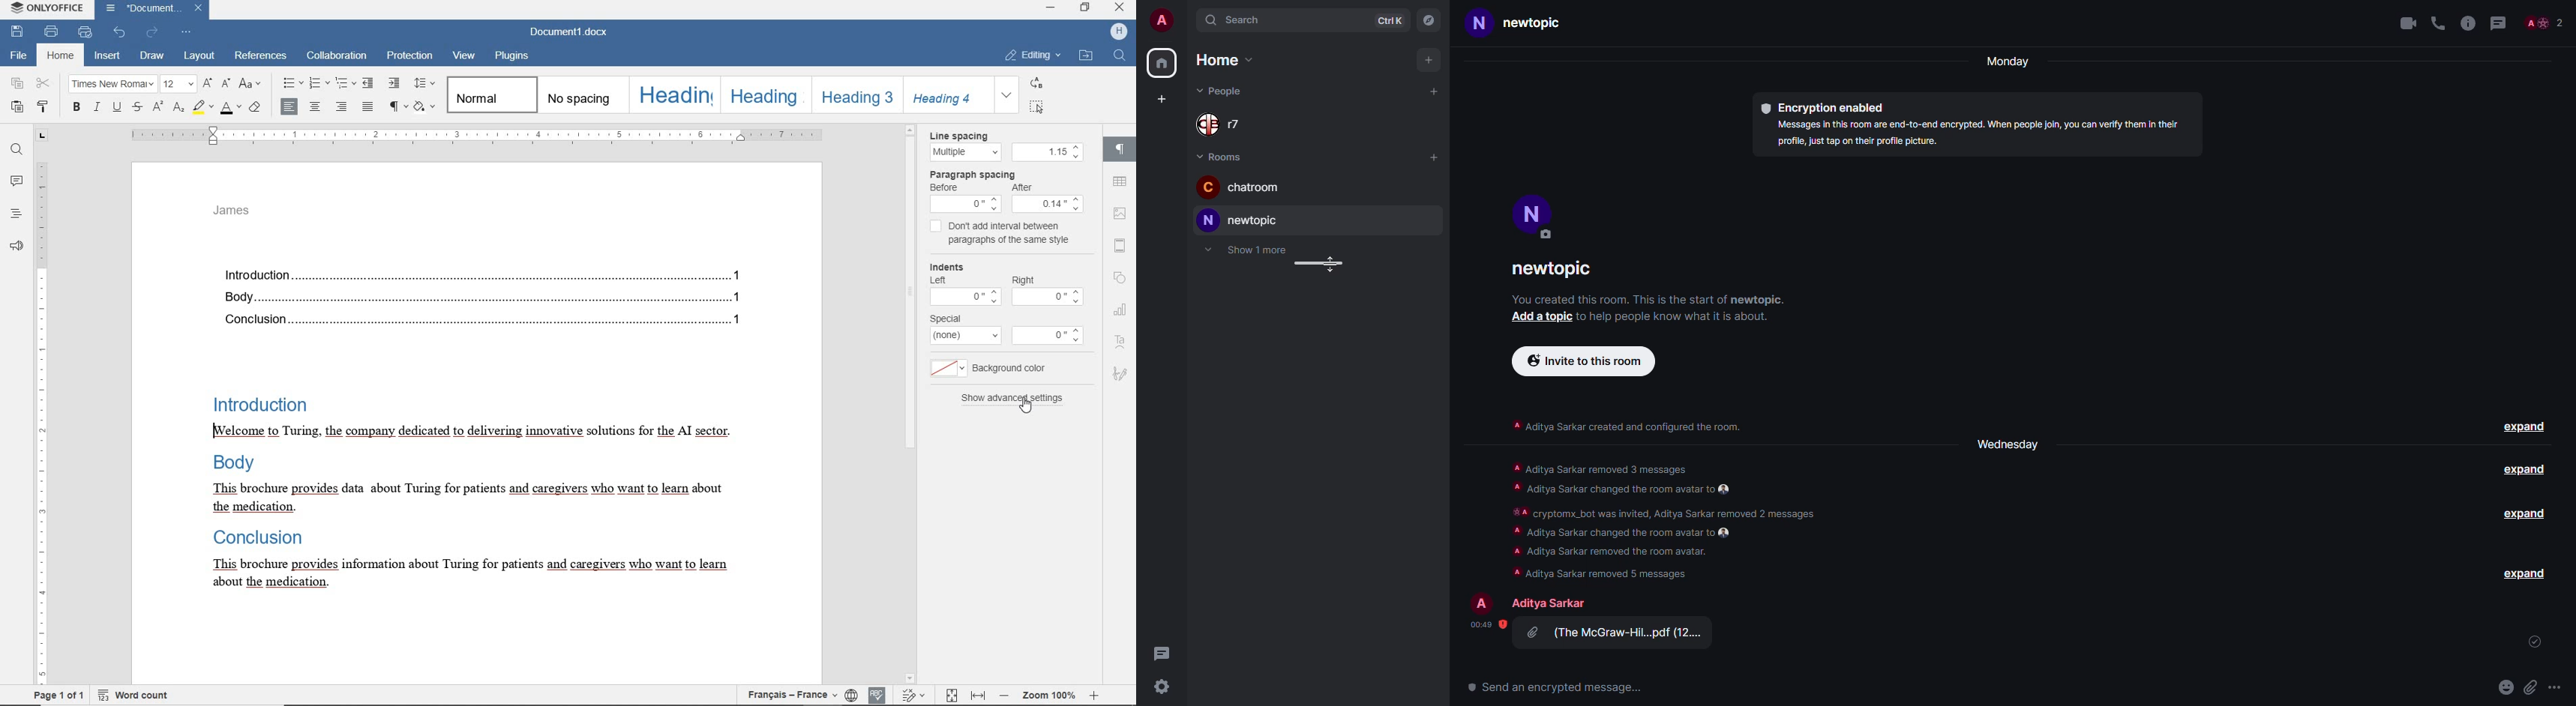 The width and height of the screenshot is (2576, 728). What do you see at coordinates (1121, 342) in the screenshot?
I see `text art` at bounding box center [1121, 342].